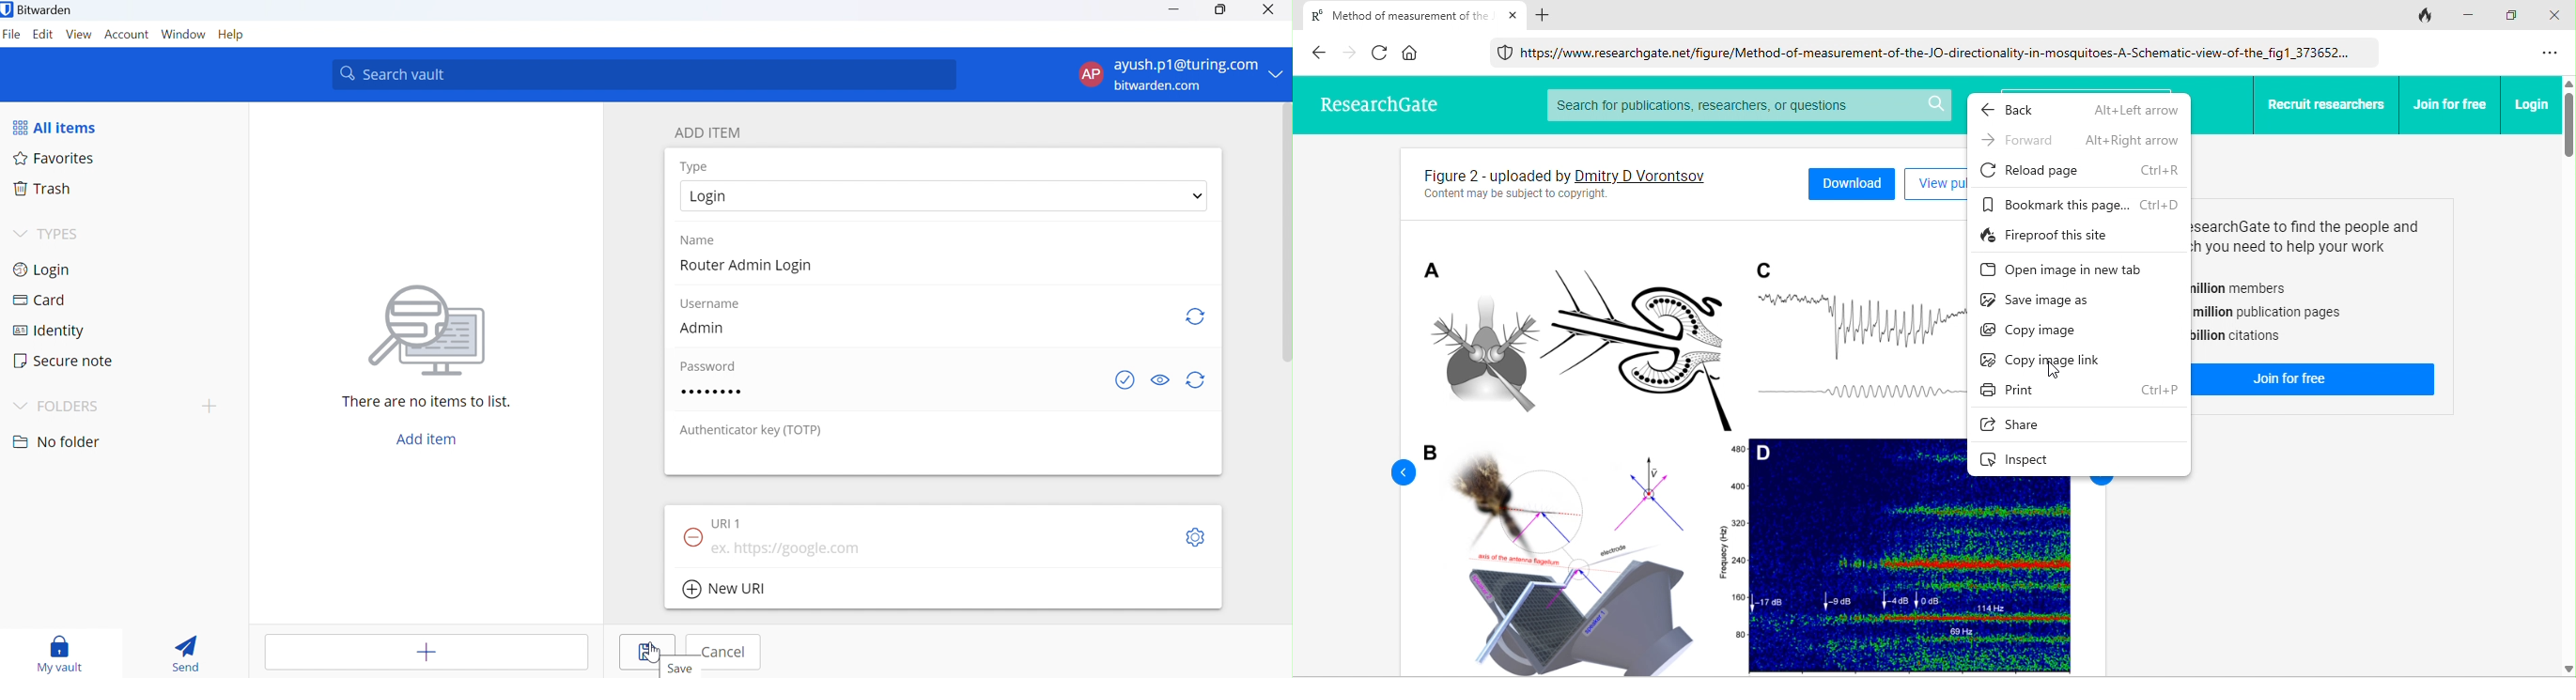 The image size is (2576, 700). What do you see at coordinates (1411, 53) in the screenshot?
I see `home` at bounding box center [1411, 53].